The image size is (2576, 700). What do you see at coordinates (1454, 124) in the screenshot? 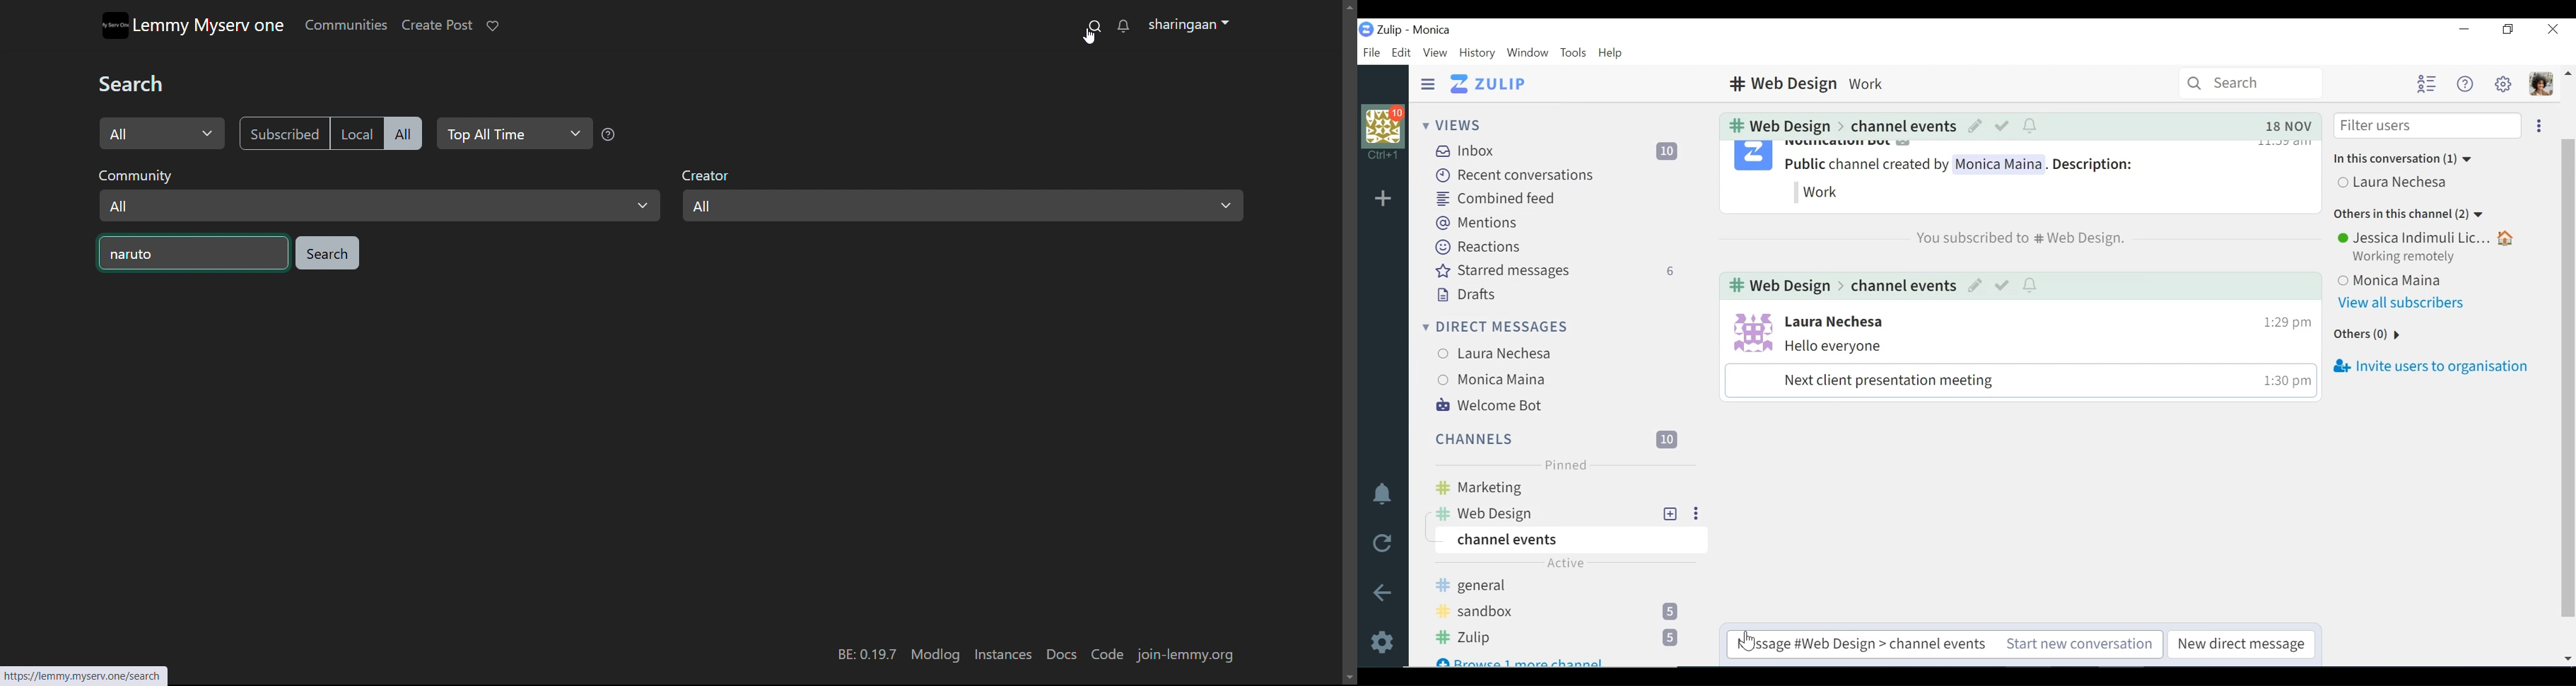
I see `Views menu` at bounding box center [1454, 124].